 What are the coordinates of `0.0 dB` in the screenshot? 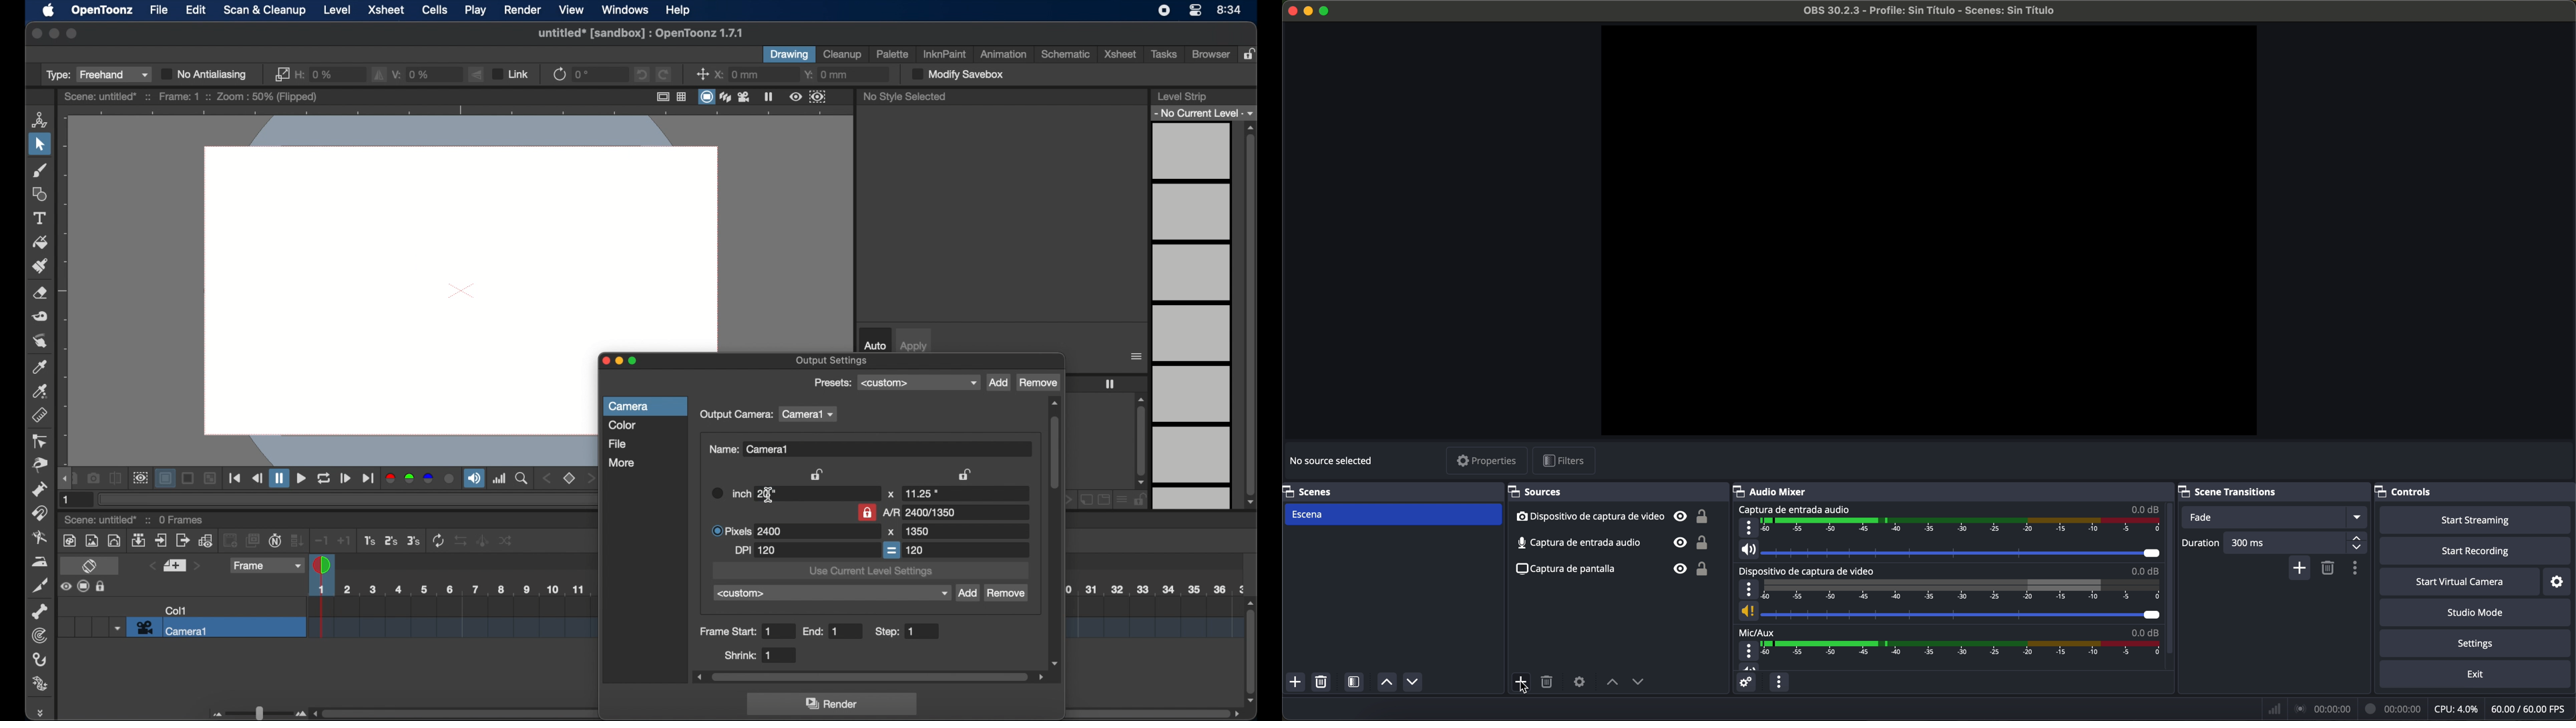 It's located at (2146, 509).